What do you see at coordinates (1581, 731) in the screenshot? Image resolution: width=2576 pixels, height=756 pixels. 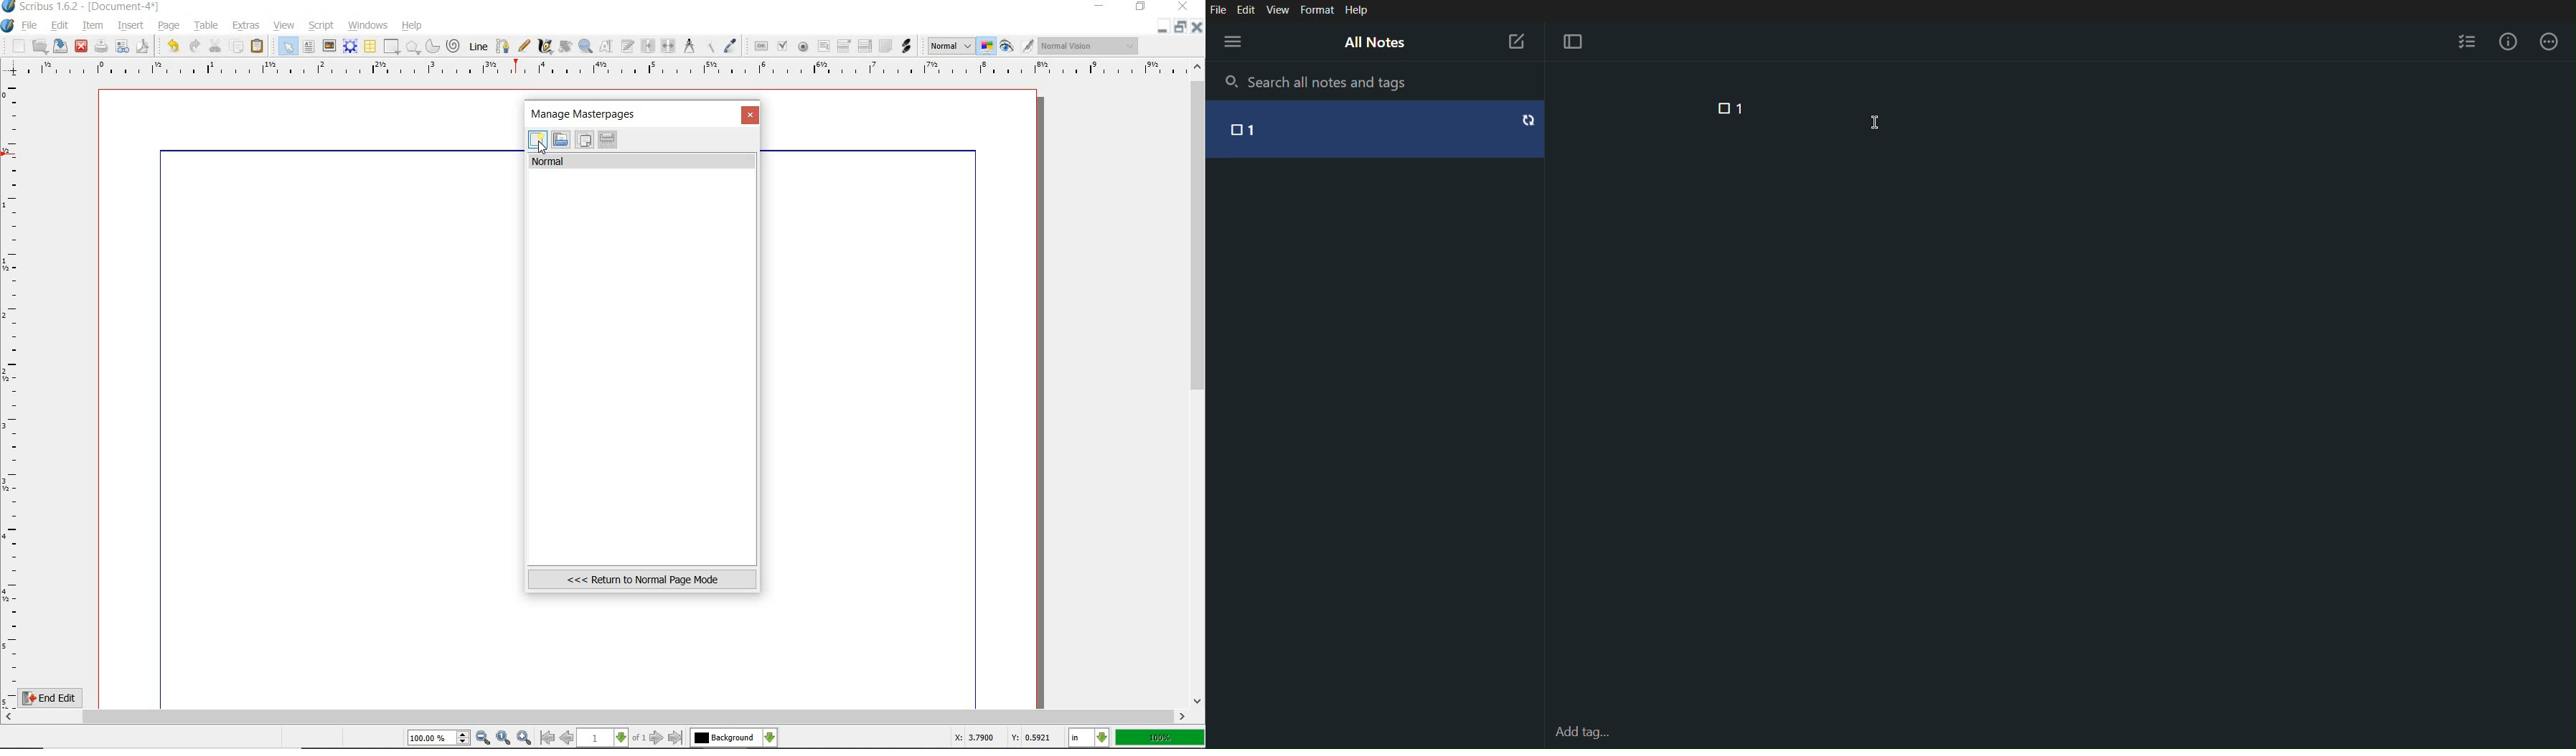 I see `Add tag` at bounding box center [1581, 731].